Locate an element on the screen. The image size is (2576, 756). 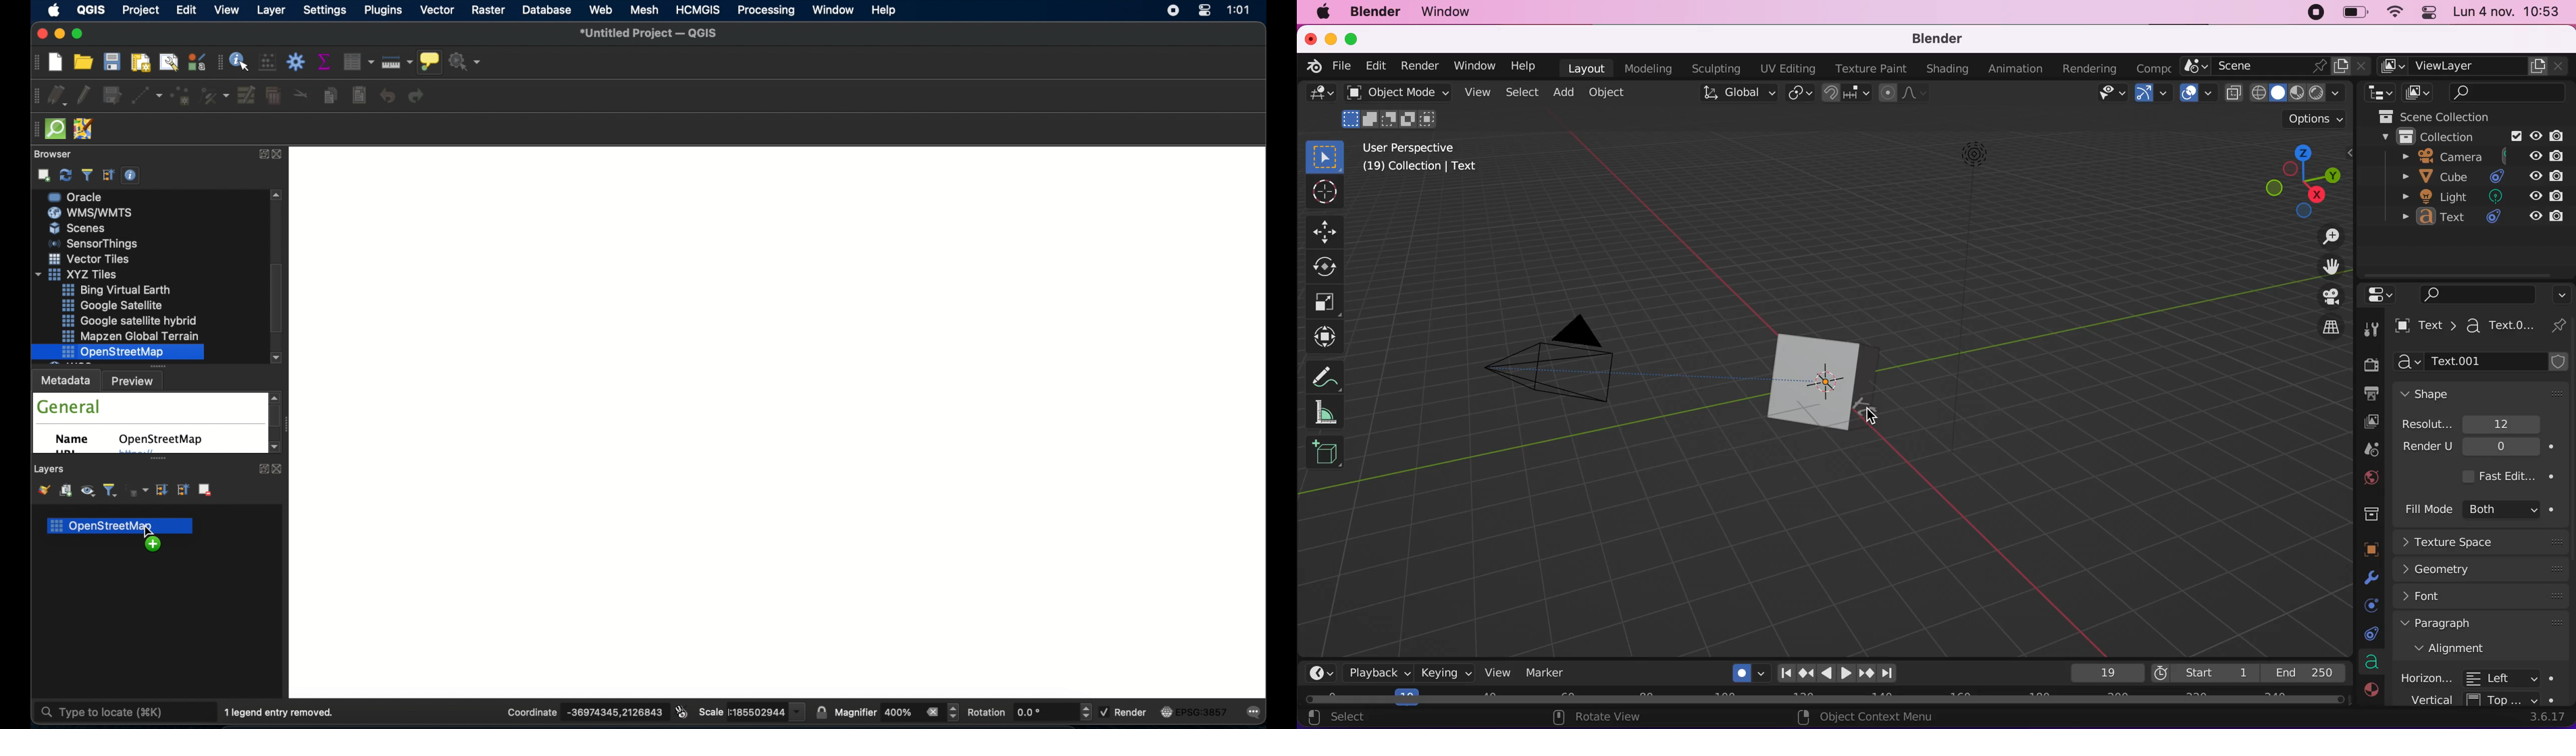
filter browser is located at coordinates (86, 175).